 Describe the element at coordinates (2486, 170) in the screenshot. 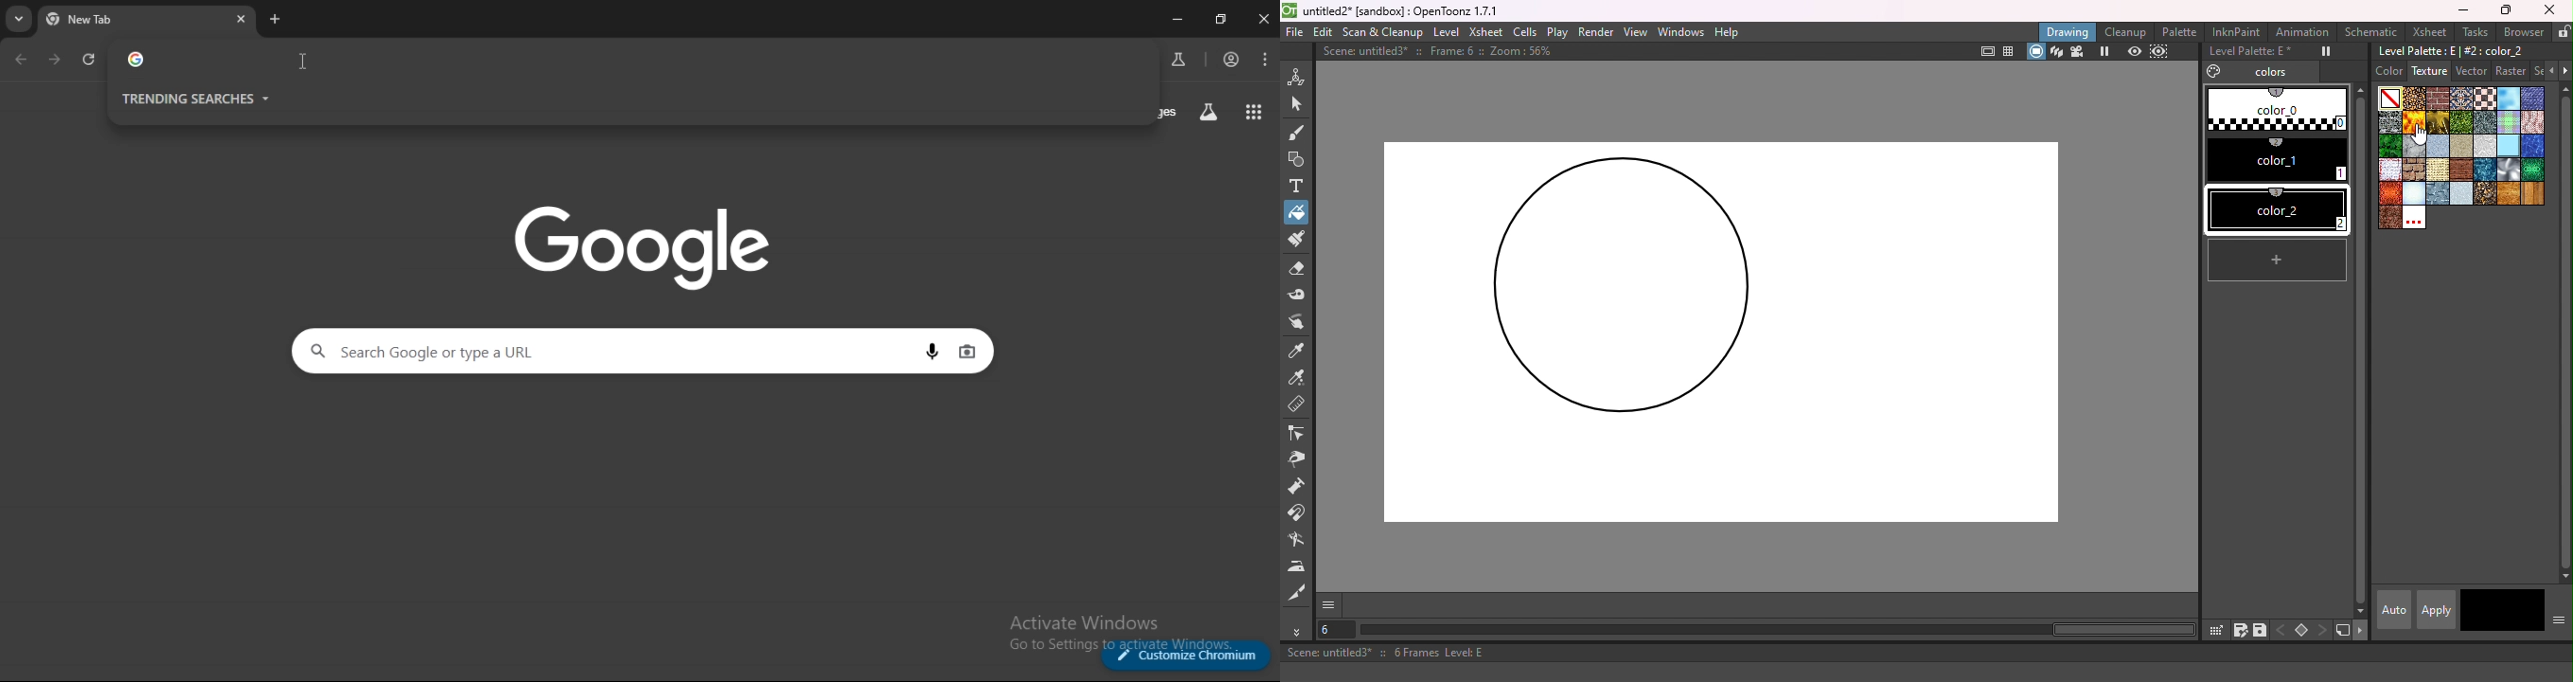

I see `sea` at that location.